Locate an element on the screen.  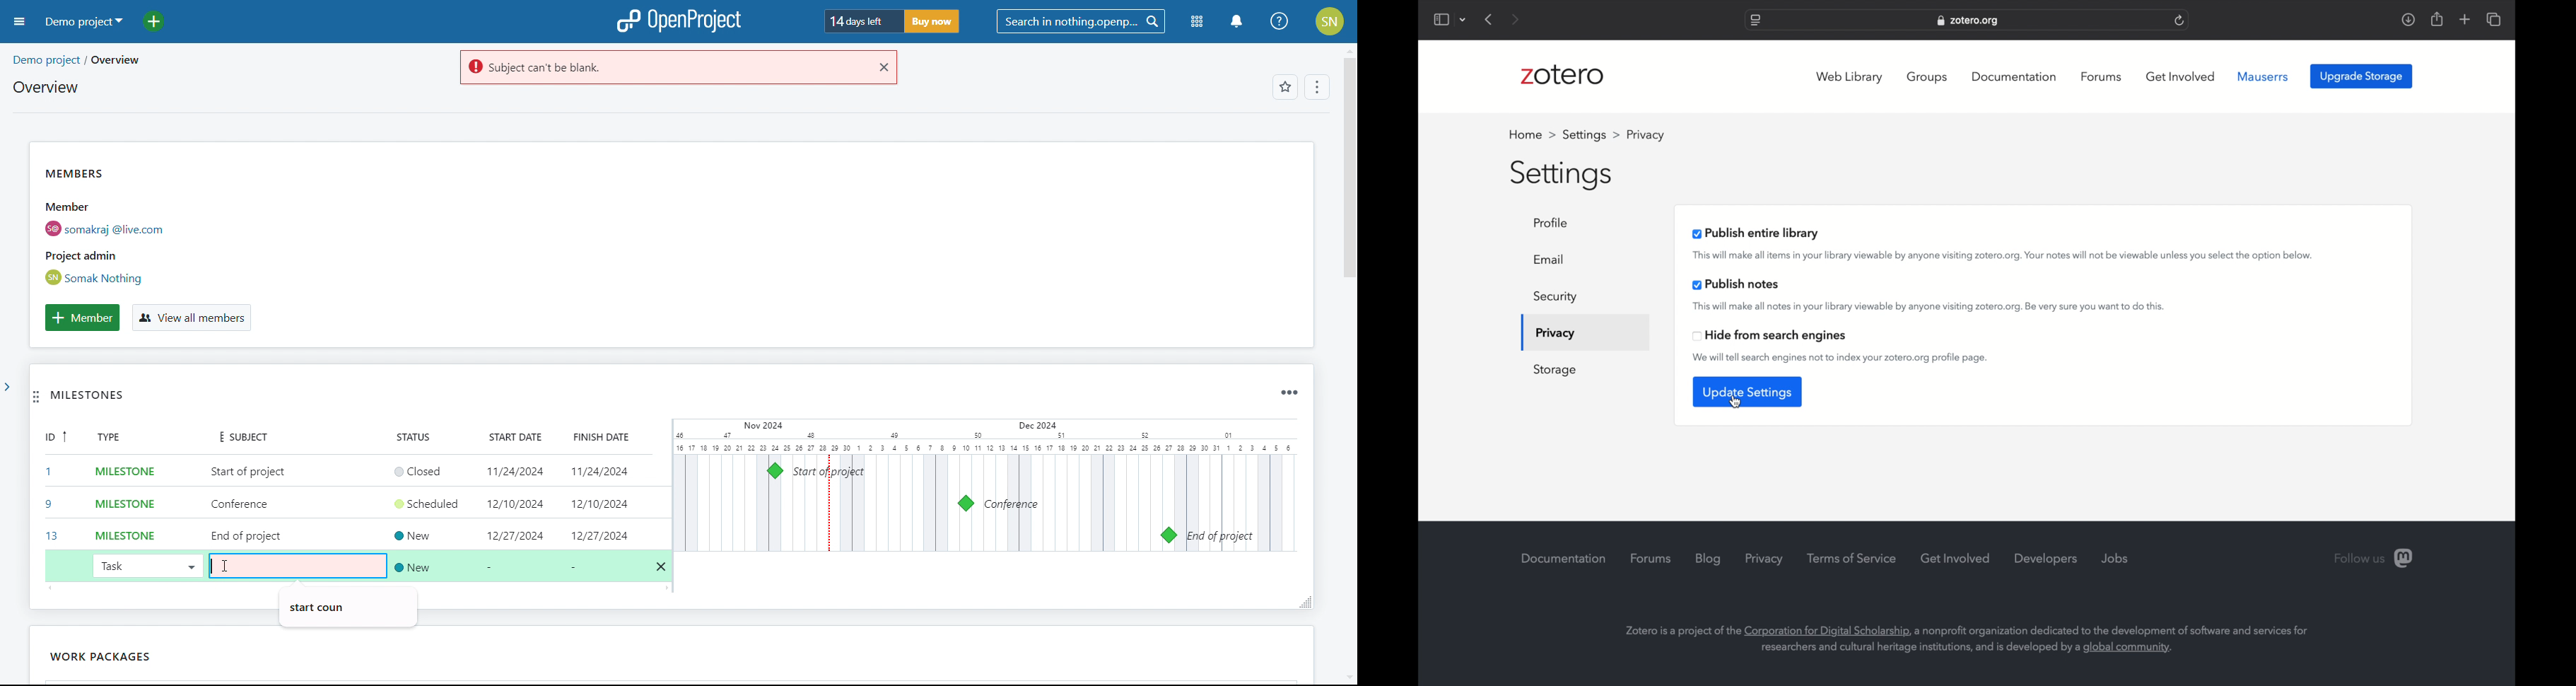
show sidebar is located at coordinates (1442, 19).